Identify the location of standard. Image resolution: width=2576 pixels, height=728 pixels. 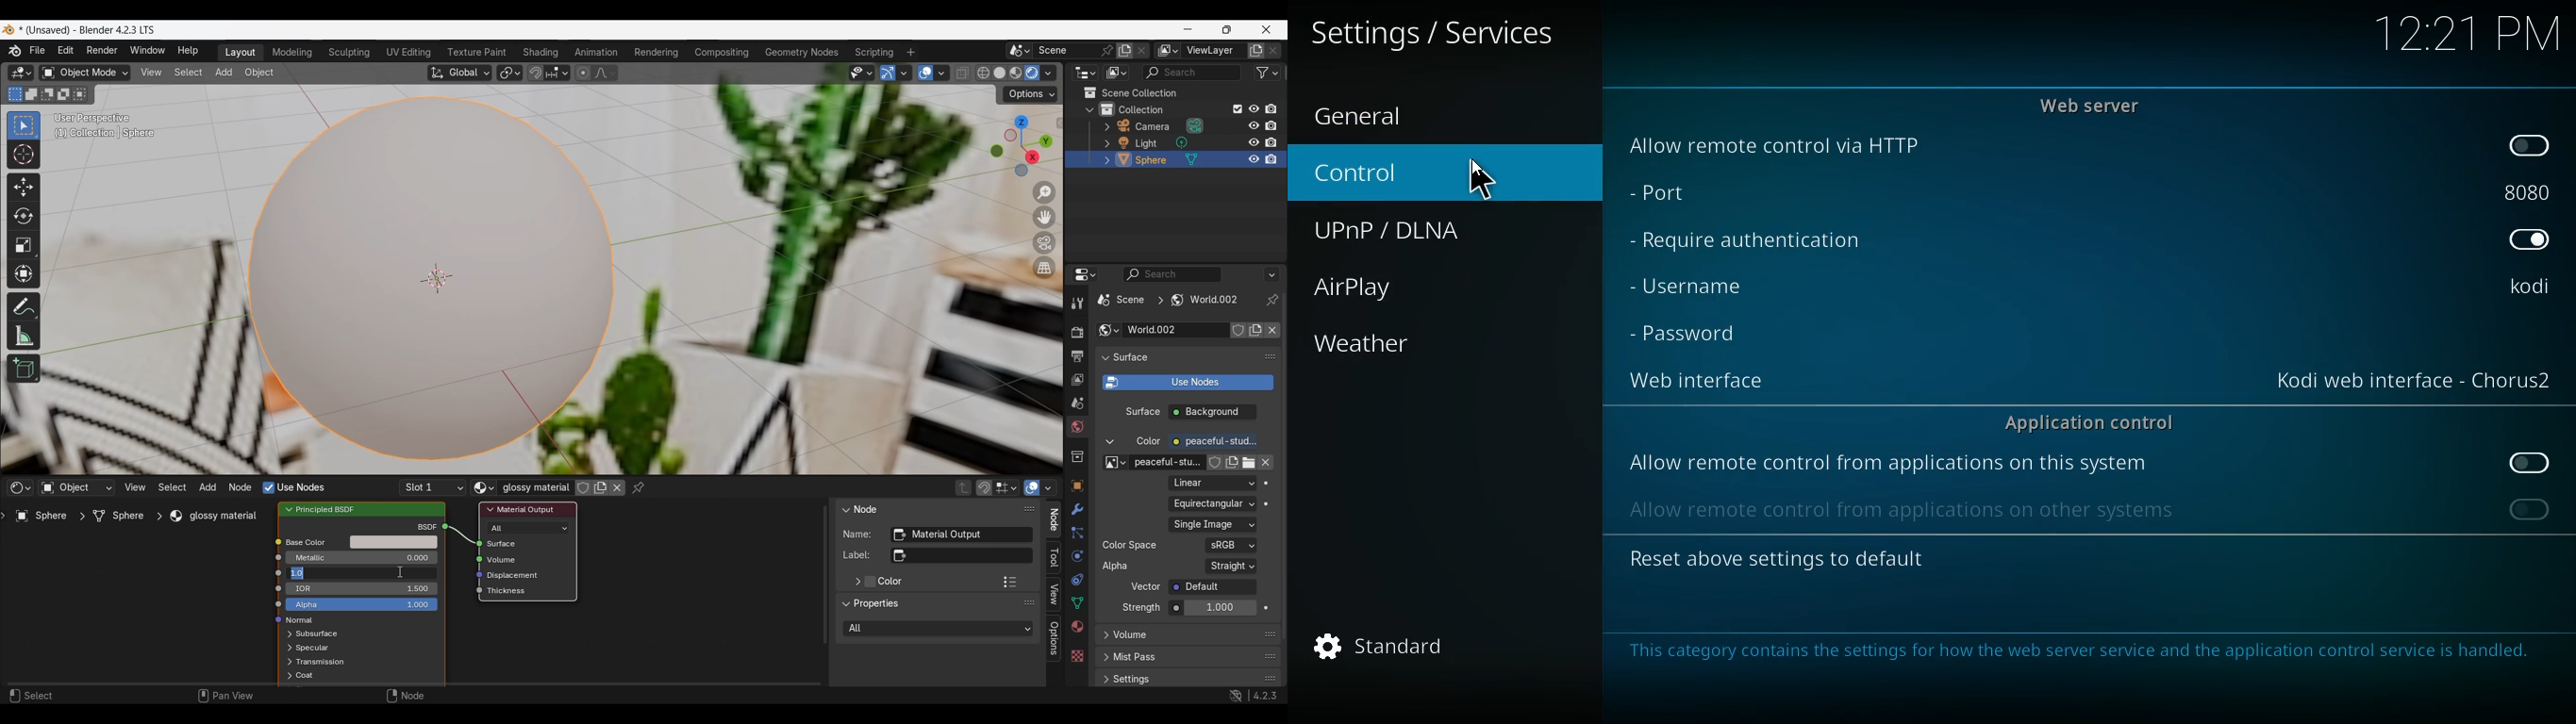
(1403, 651).